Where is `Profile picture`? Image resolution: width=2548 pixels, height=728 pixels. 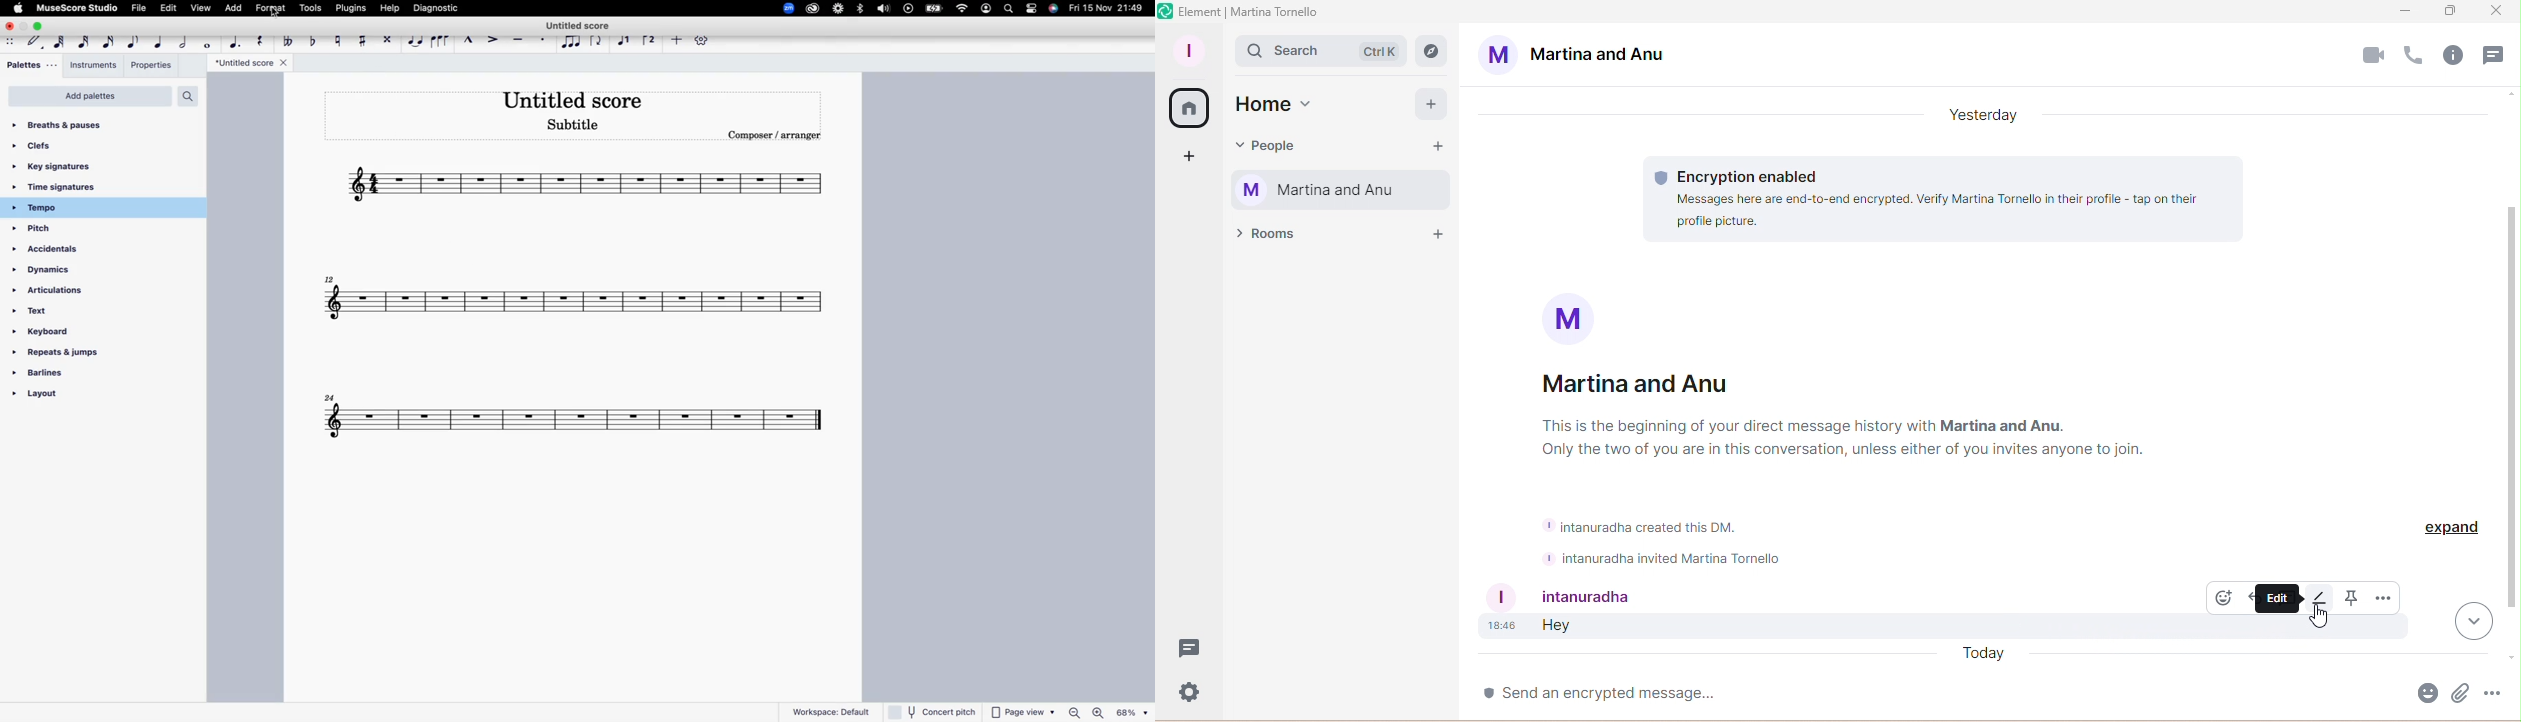
Profile picture is located at coordinates (1572, 318).